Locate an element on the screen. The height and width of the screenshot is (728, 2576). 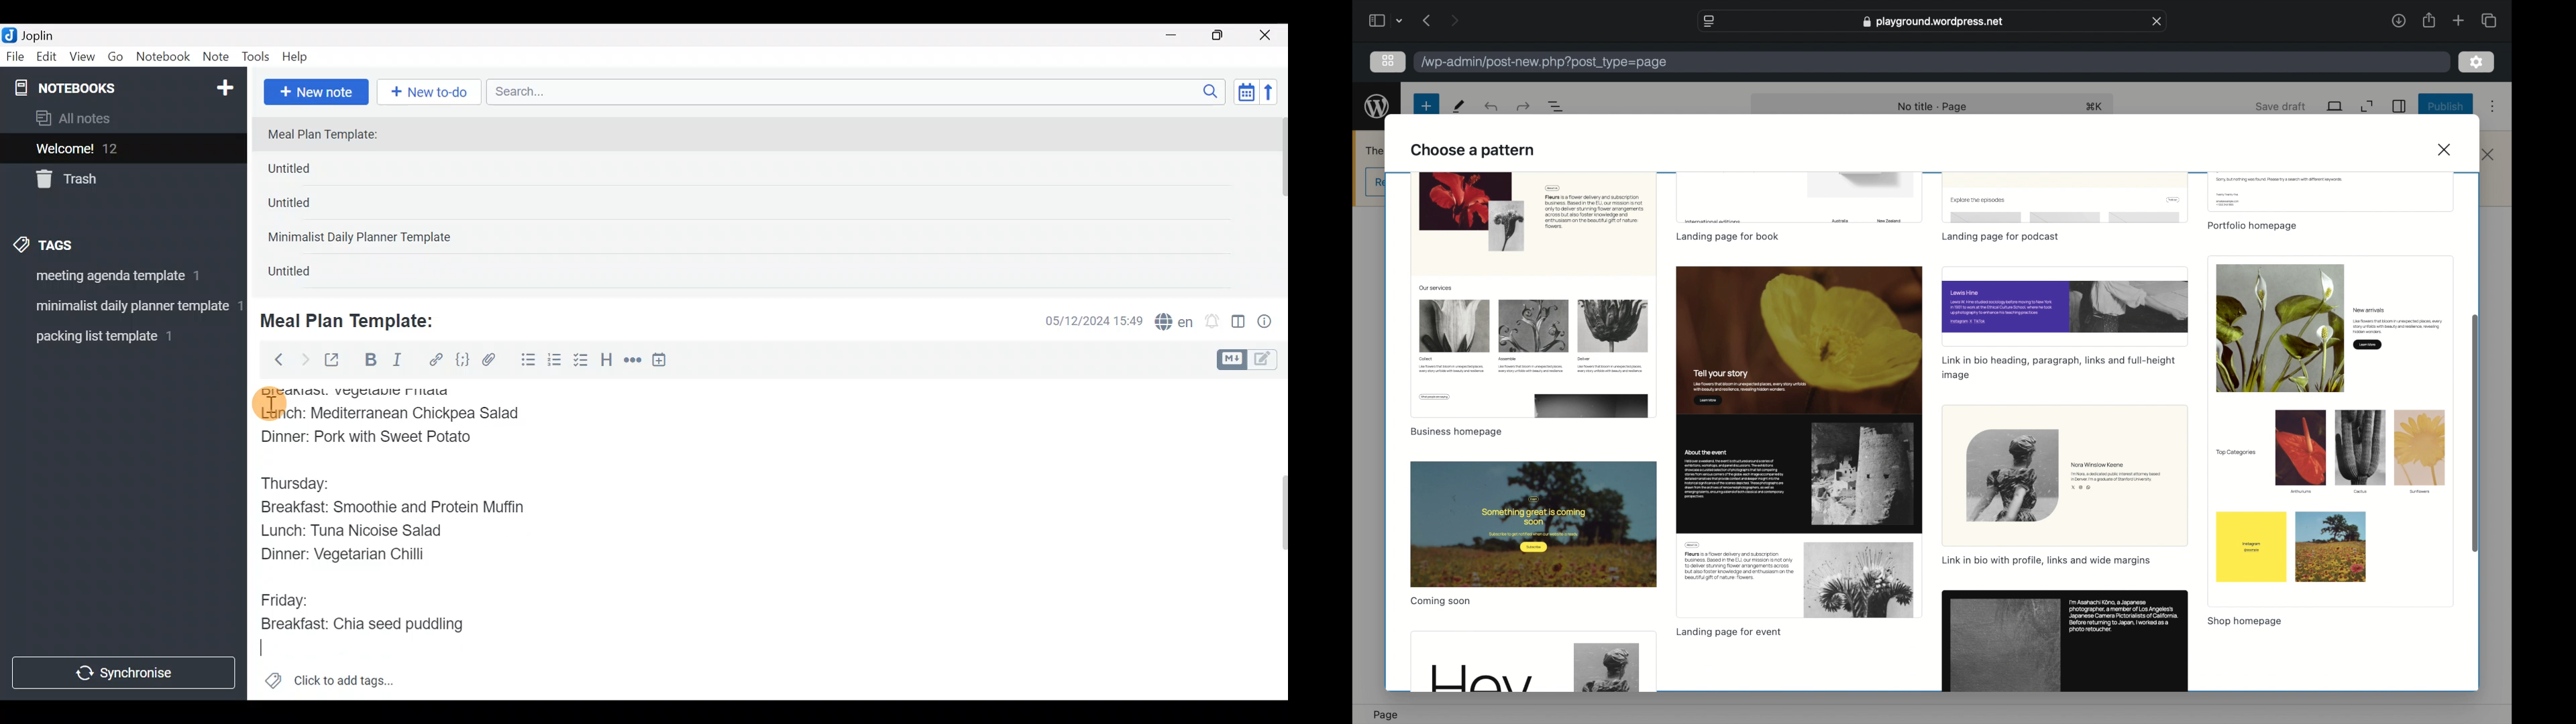
Checkbox is located at coordinates (582, 361).